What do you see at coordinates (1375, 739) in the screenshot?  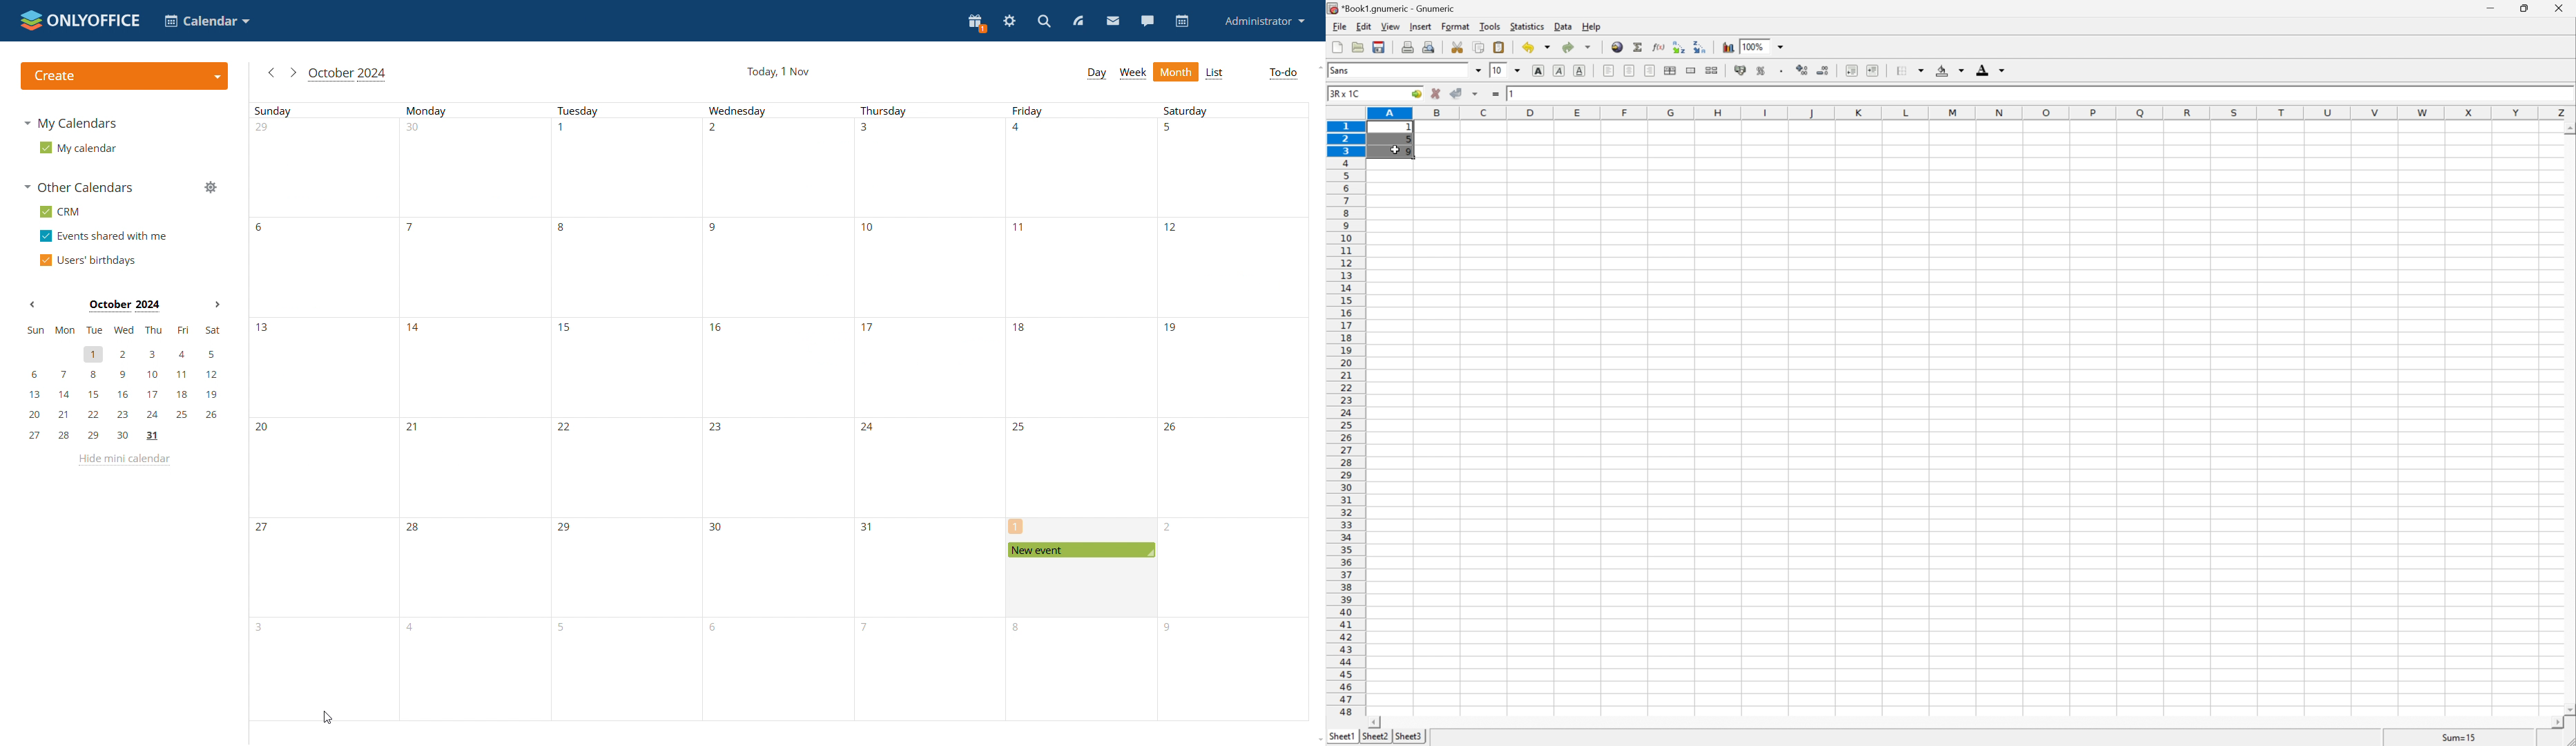 I see `sheet2` at bounding box center [1375, 739].